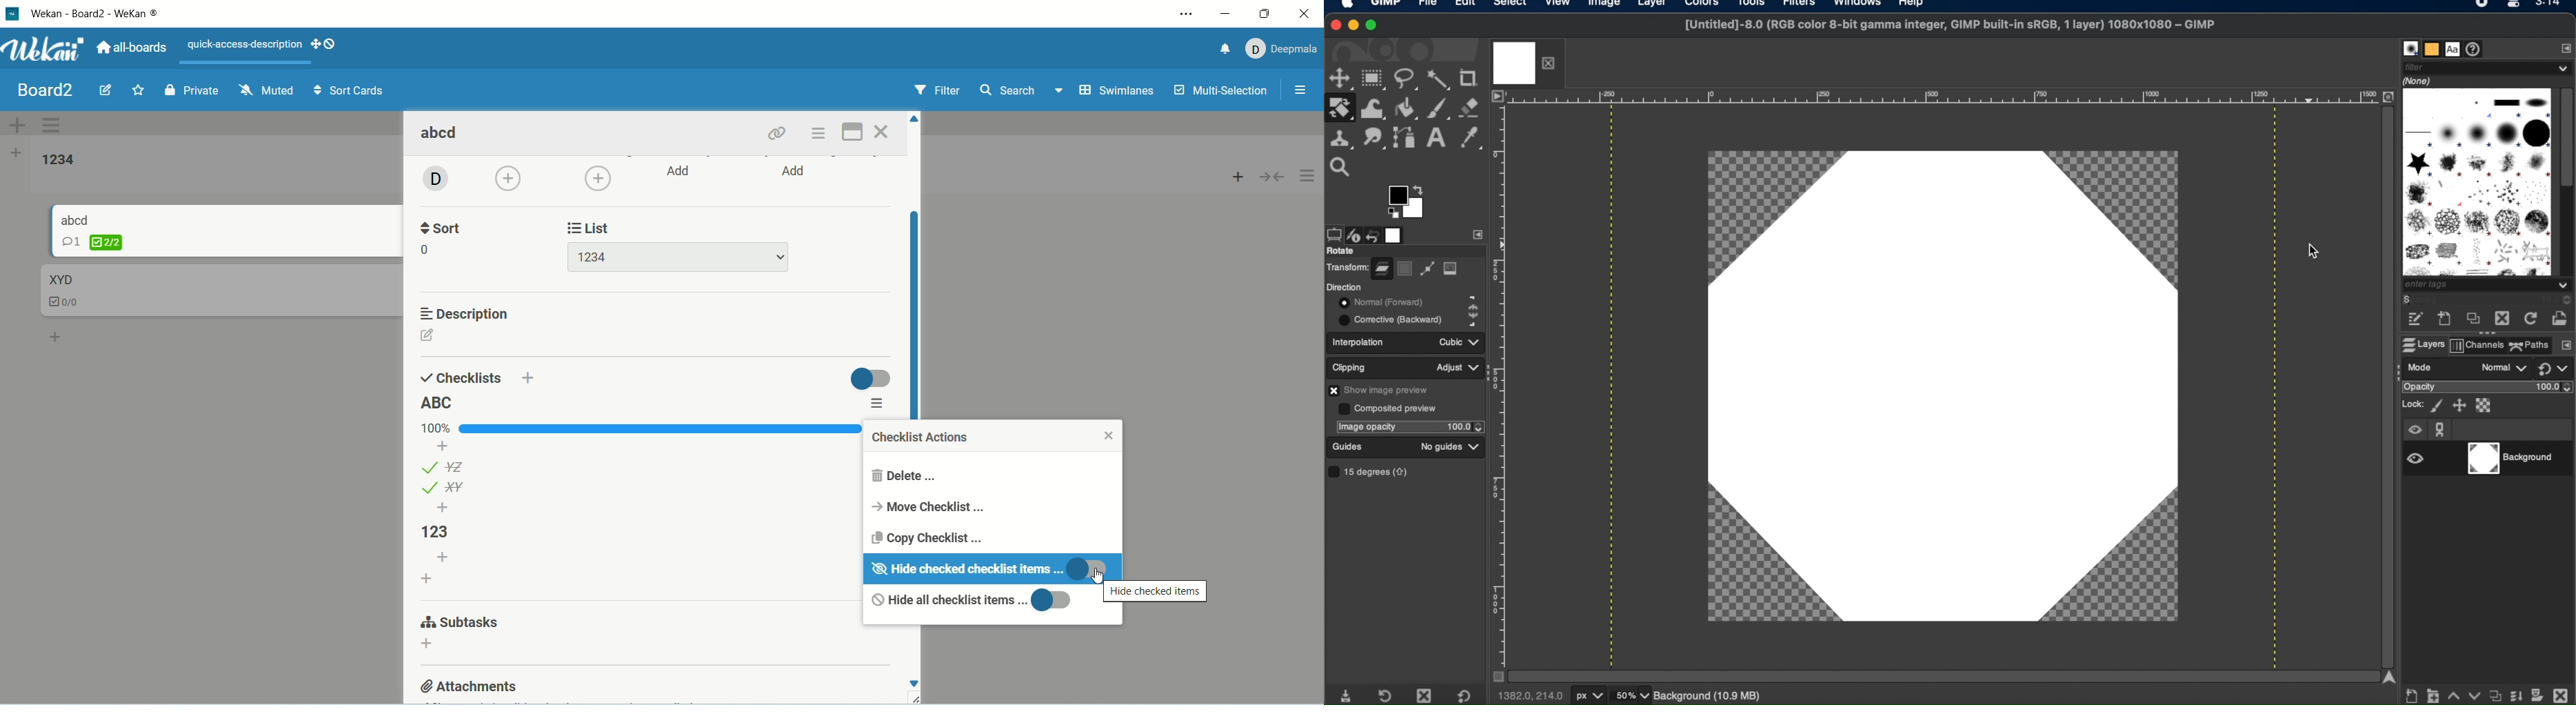 This screenshot has width=2576, height=728. I want to click on checklist actions, so click(922, 436).